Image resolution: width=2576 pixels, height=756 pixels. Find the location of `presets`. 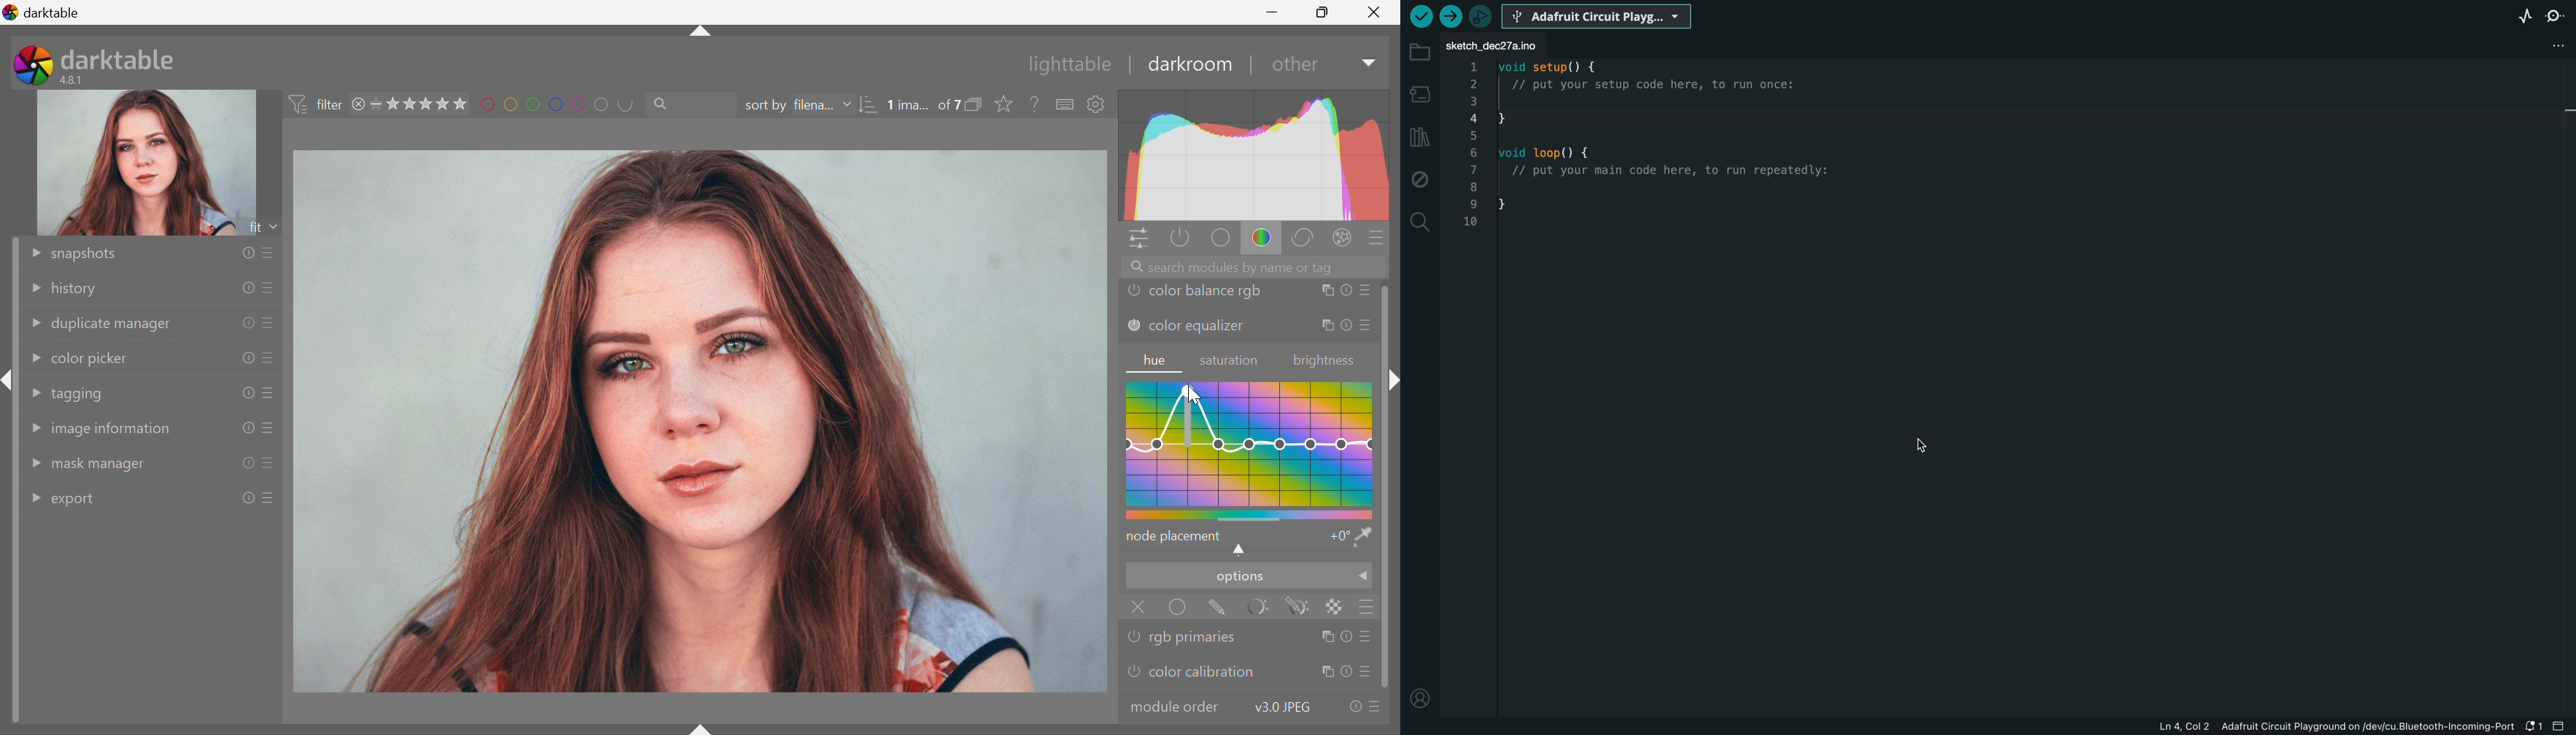

presets is located at coordinates (270, 322).